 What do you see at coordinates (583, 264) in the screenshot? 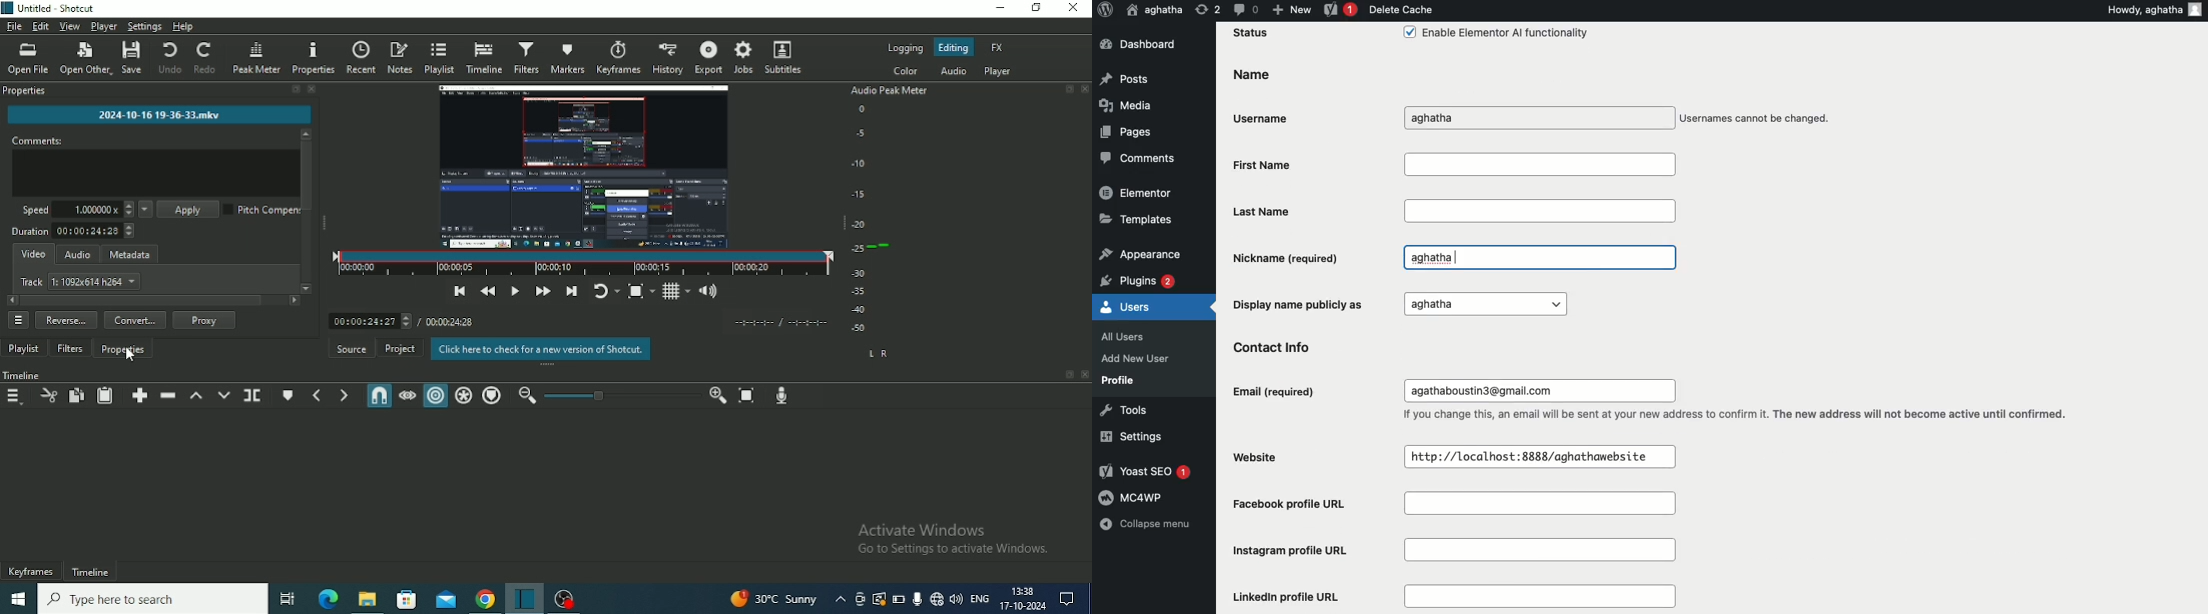
I see `Video duration` at bounding box center [583, 264].